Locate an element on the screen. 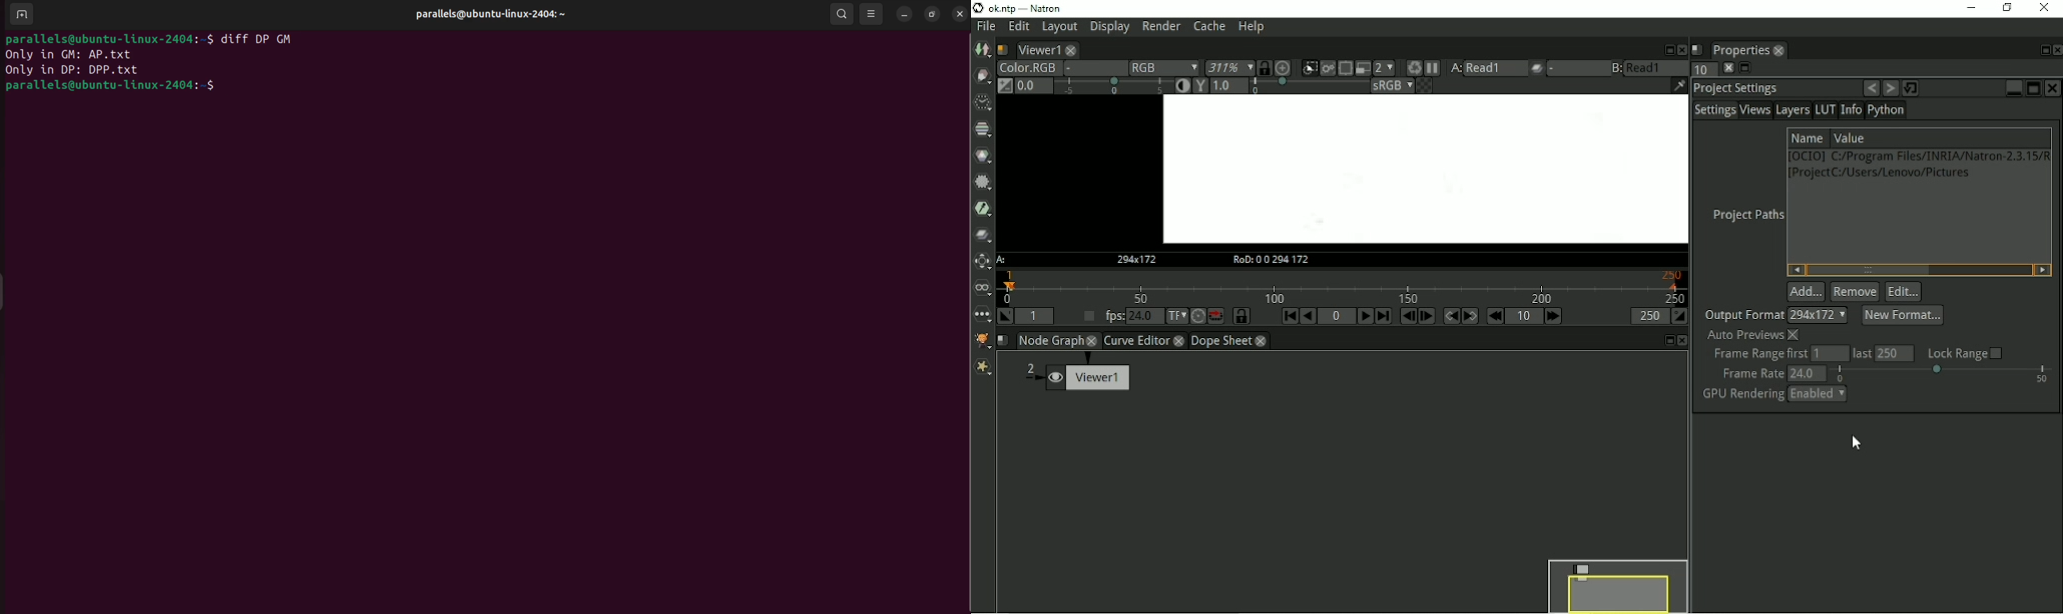  Script name is located at coordinates (1003, 341).